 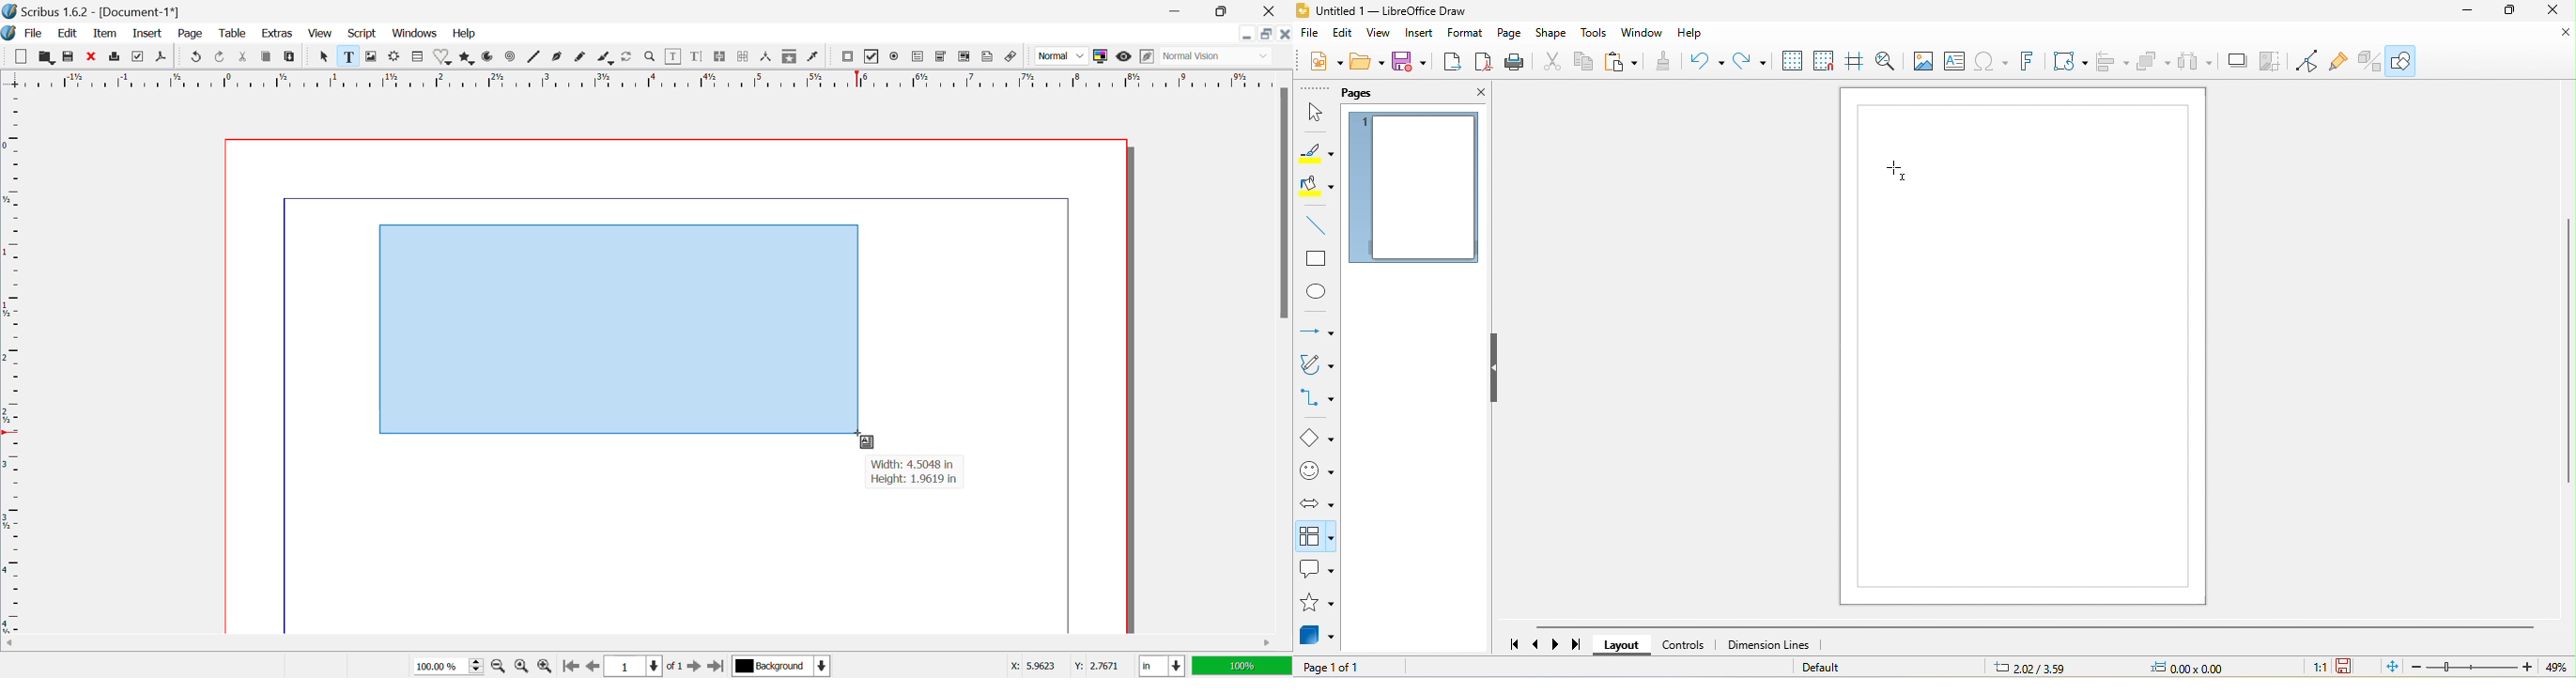 I want to click on Undo, so click(x=195, y=58).